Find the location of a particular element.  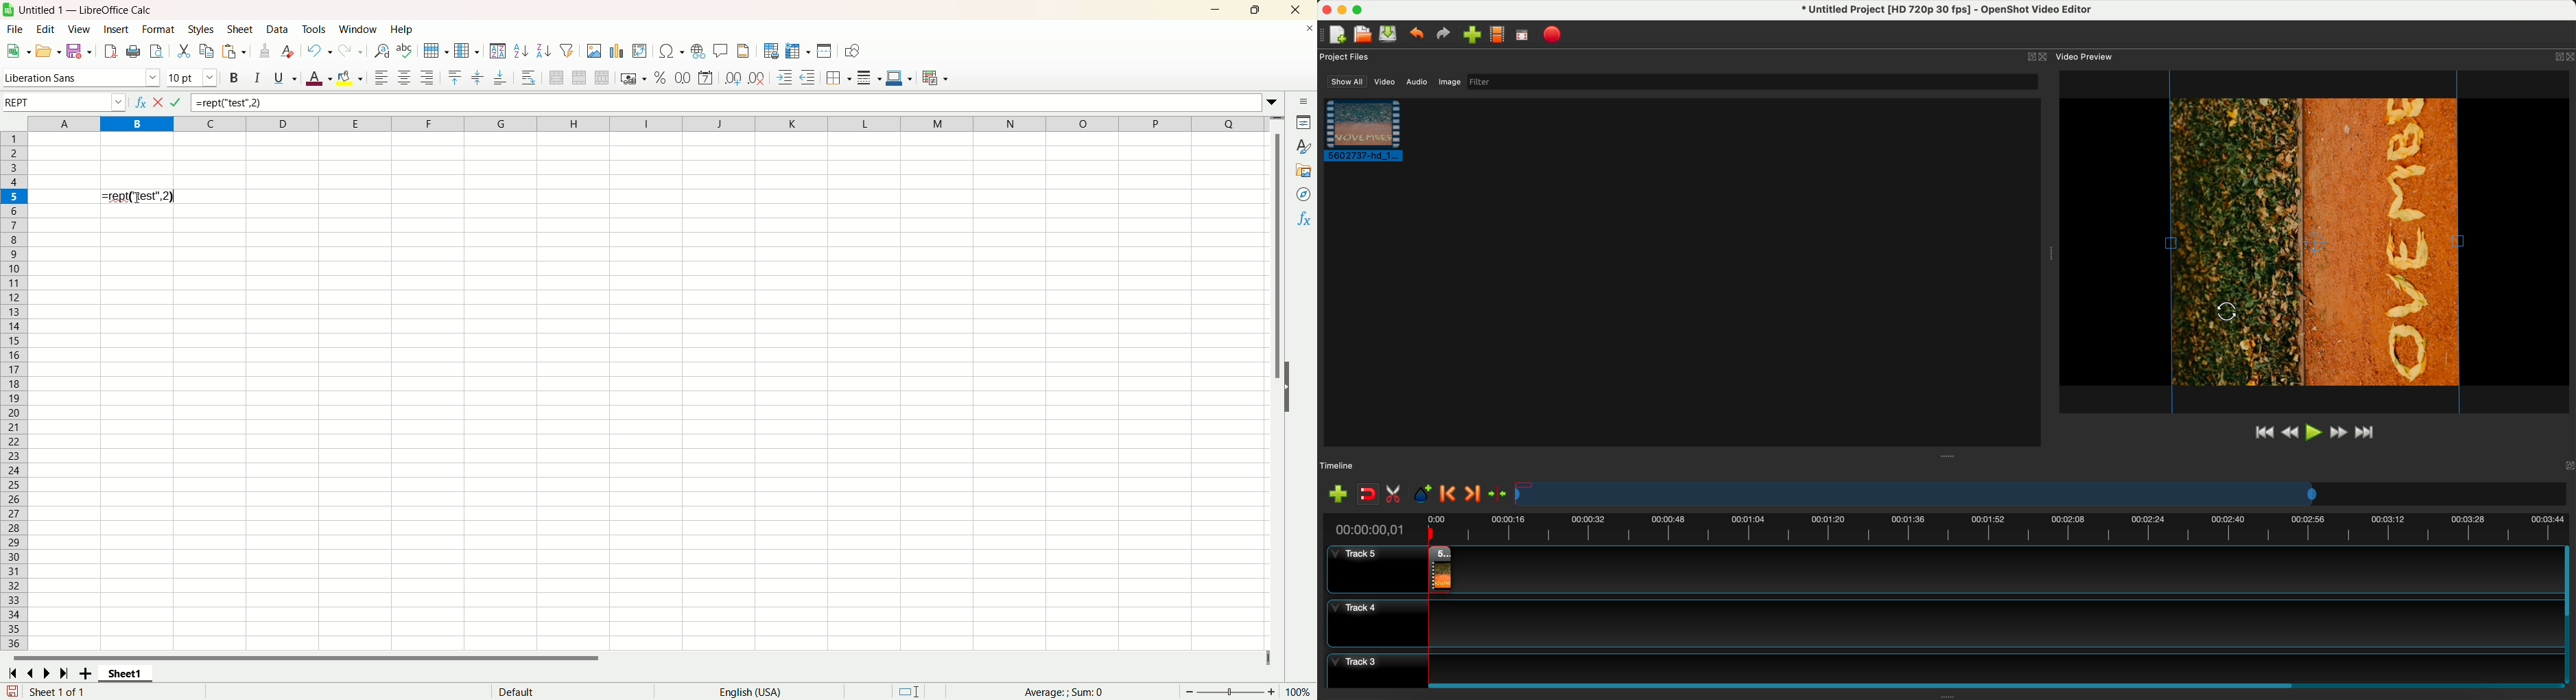

conditional is located at coordinates (936, 80).